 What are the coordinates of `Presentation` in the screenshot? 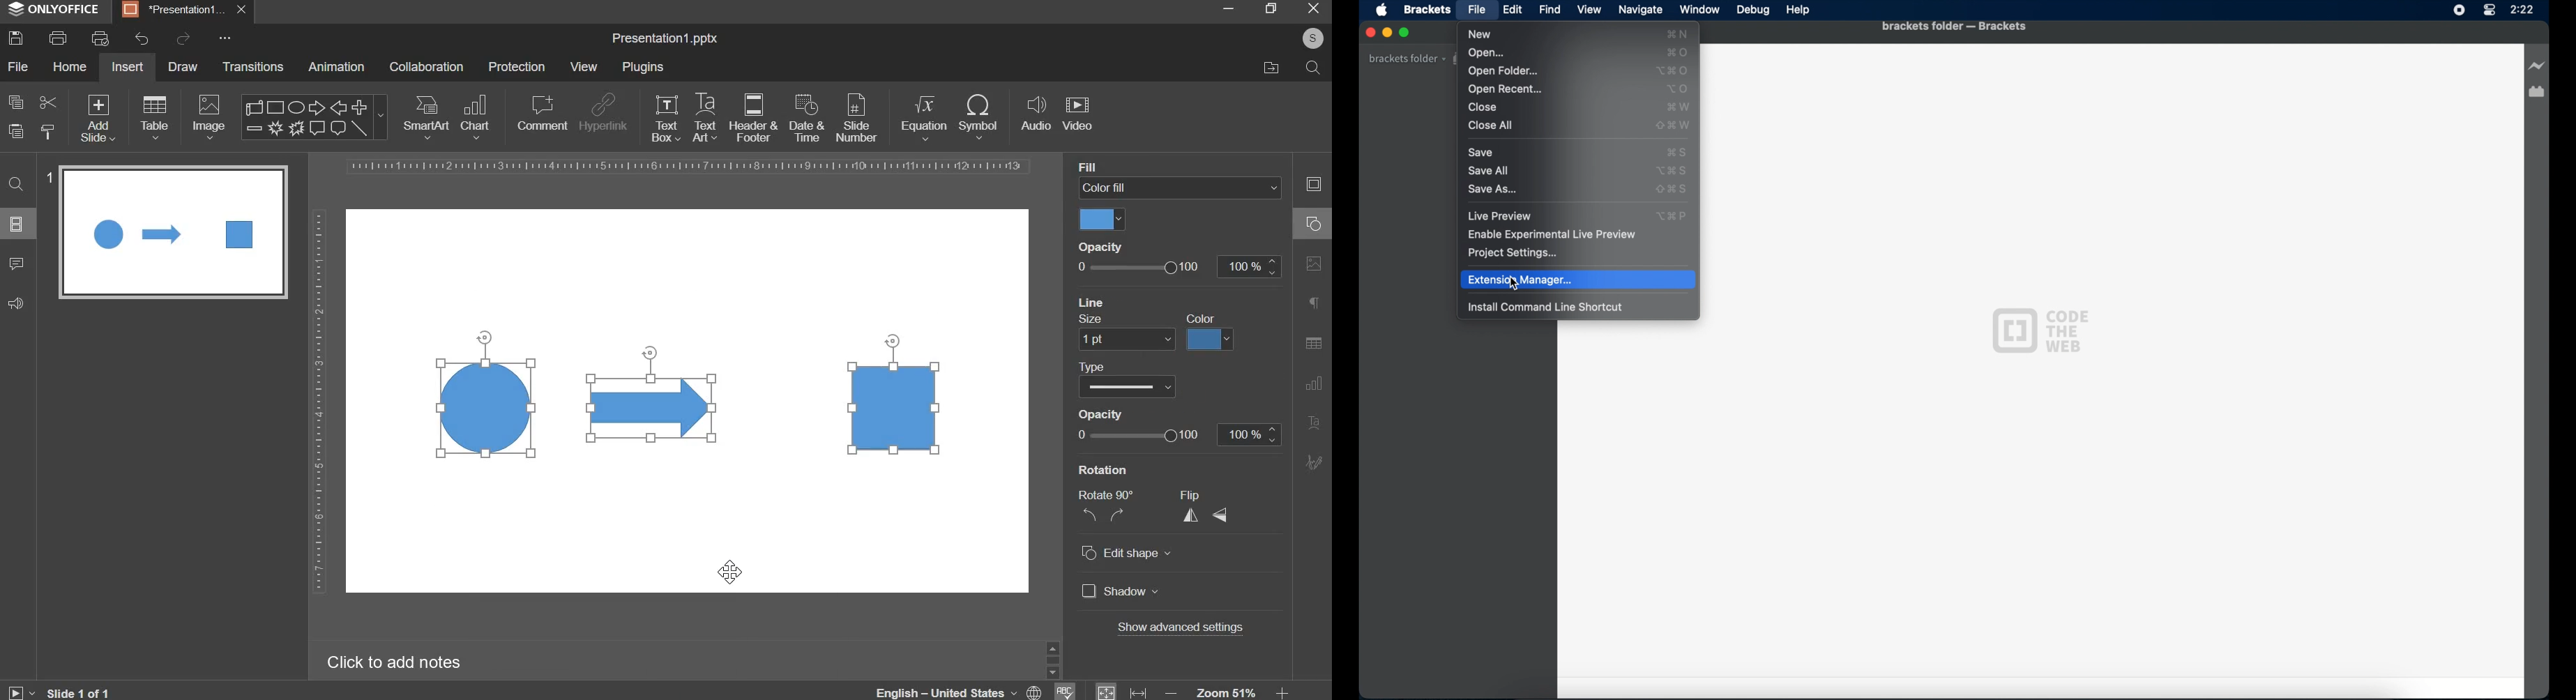 It's located at (174, 11).